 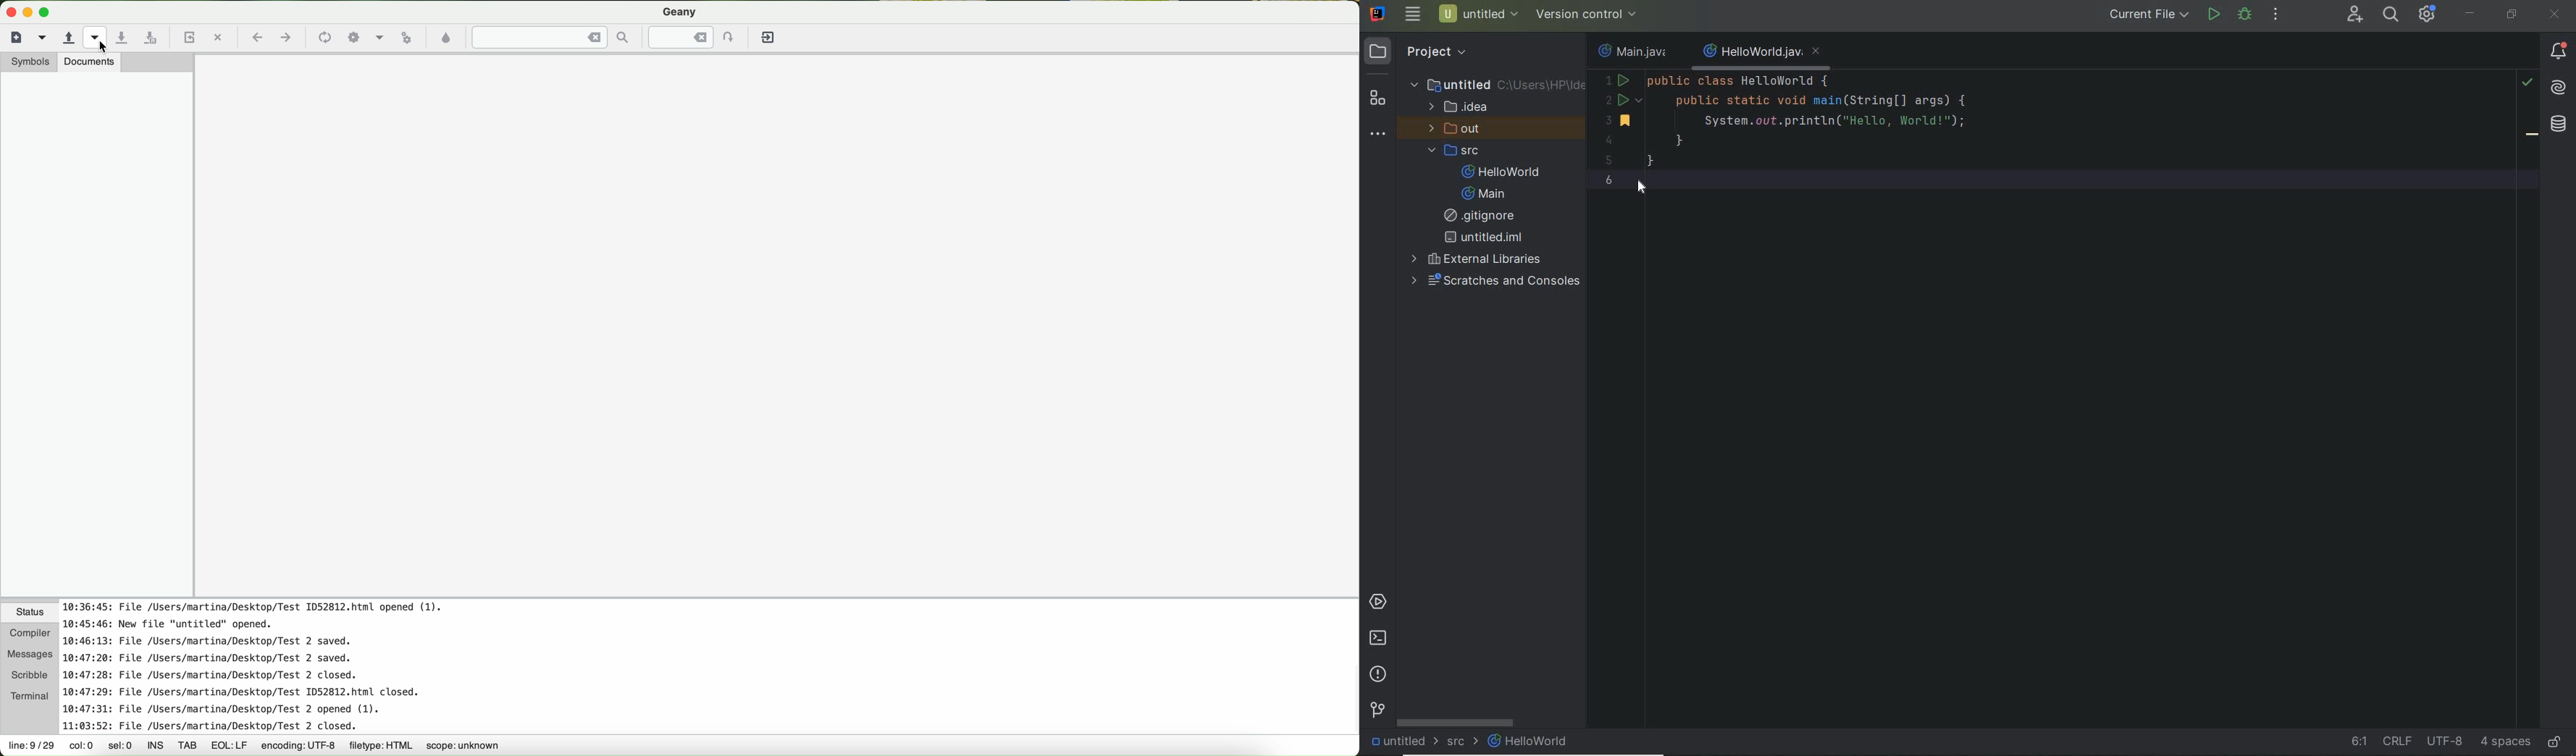 What do you see at coordinates (1422, 52) in the screenshot?
I see `project` at bounding box center [1422, 52].